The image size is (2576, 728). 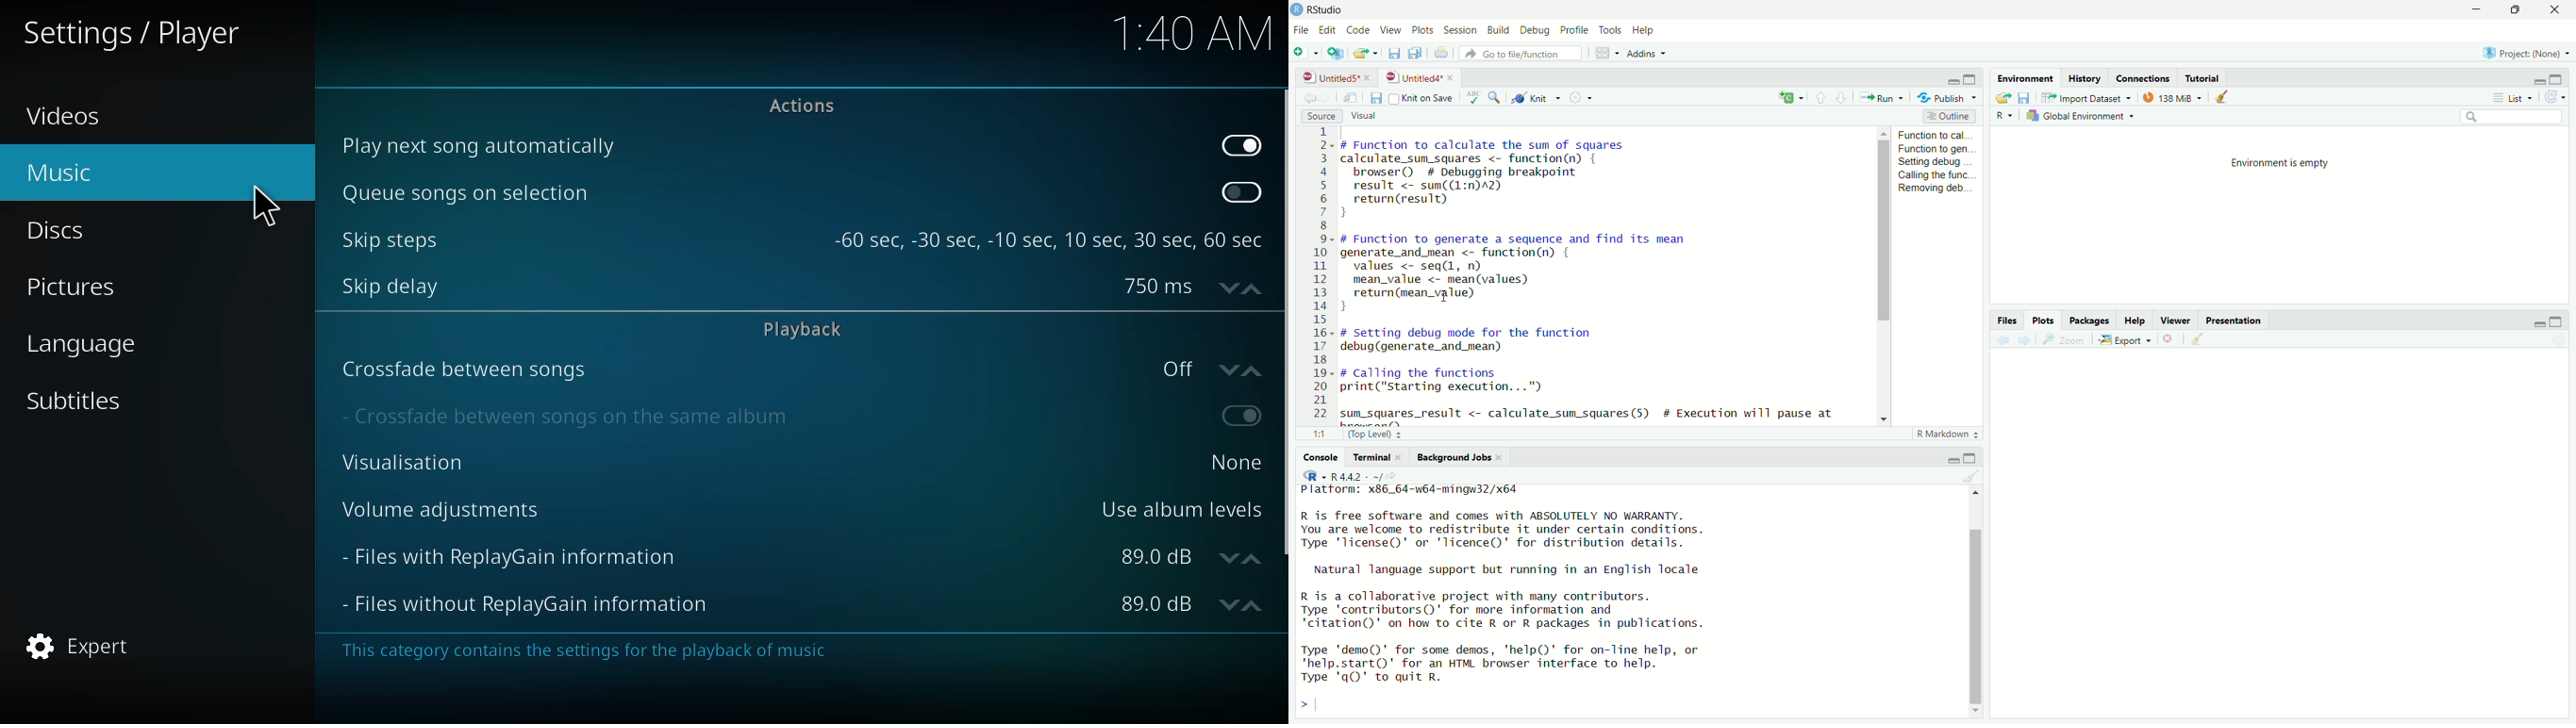 What do you see at coordinates (2236, 317) in the screenshot?
I see `presentation` at bounding box center [2236, 317].